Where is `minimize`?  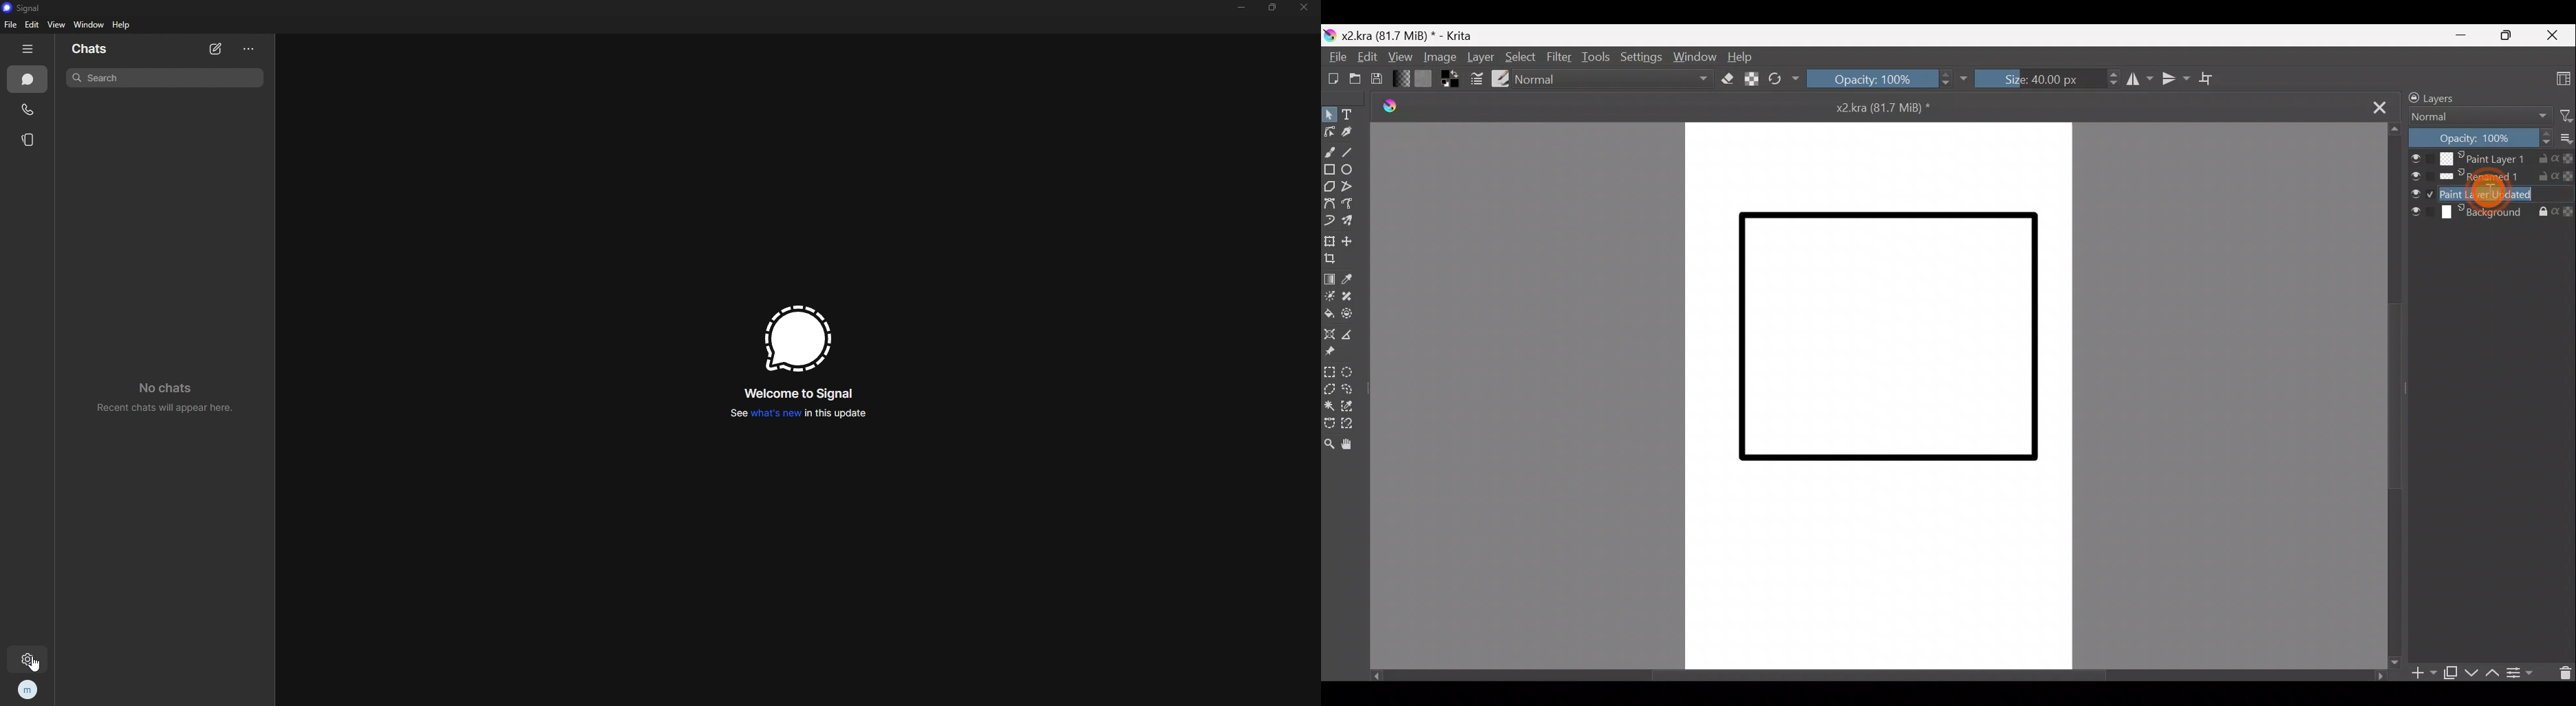 minimize is located at coordinates (1243, 7).